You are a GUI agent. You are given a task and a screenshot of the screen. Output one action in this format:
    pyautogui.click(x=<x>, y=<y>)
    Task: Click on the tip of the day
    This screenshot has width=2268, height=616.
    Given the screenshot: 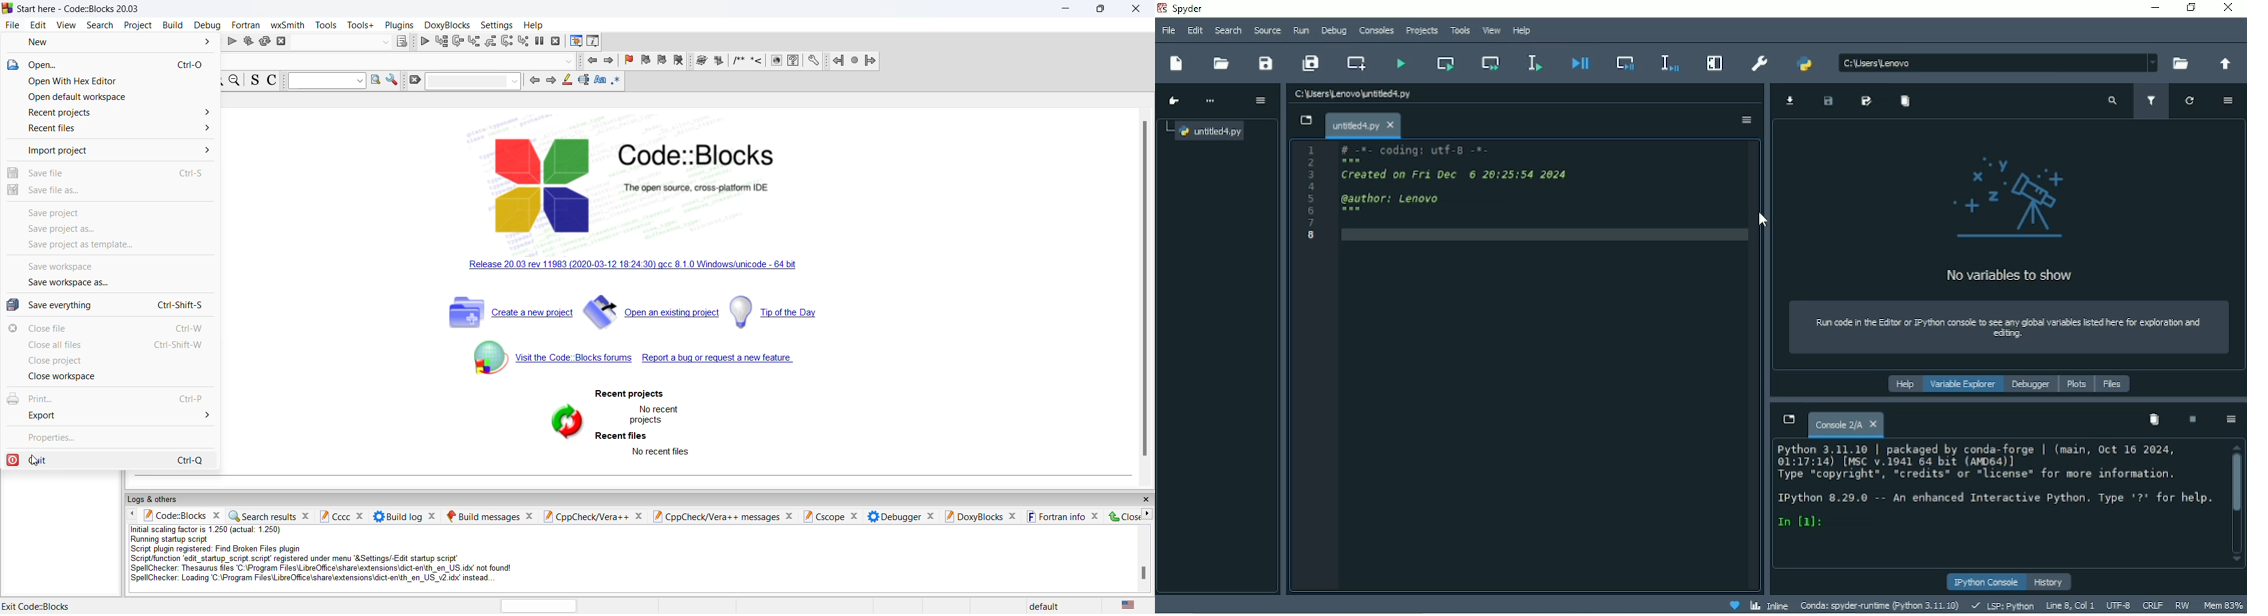 What is the action you would take?
    pyautogui.click(x=781, y=311)
    